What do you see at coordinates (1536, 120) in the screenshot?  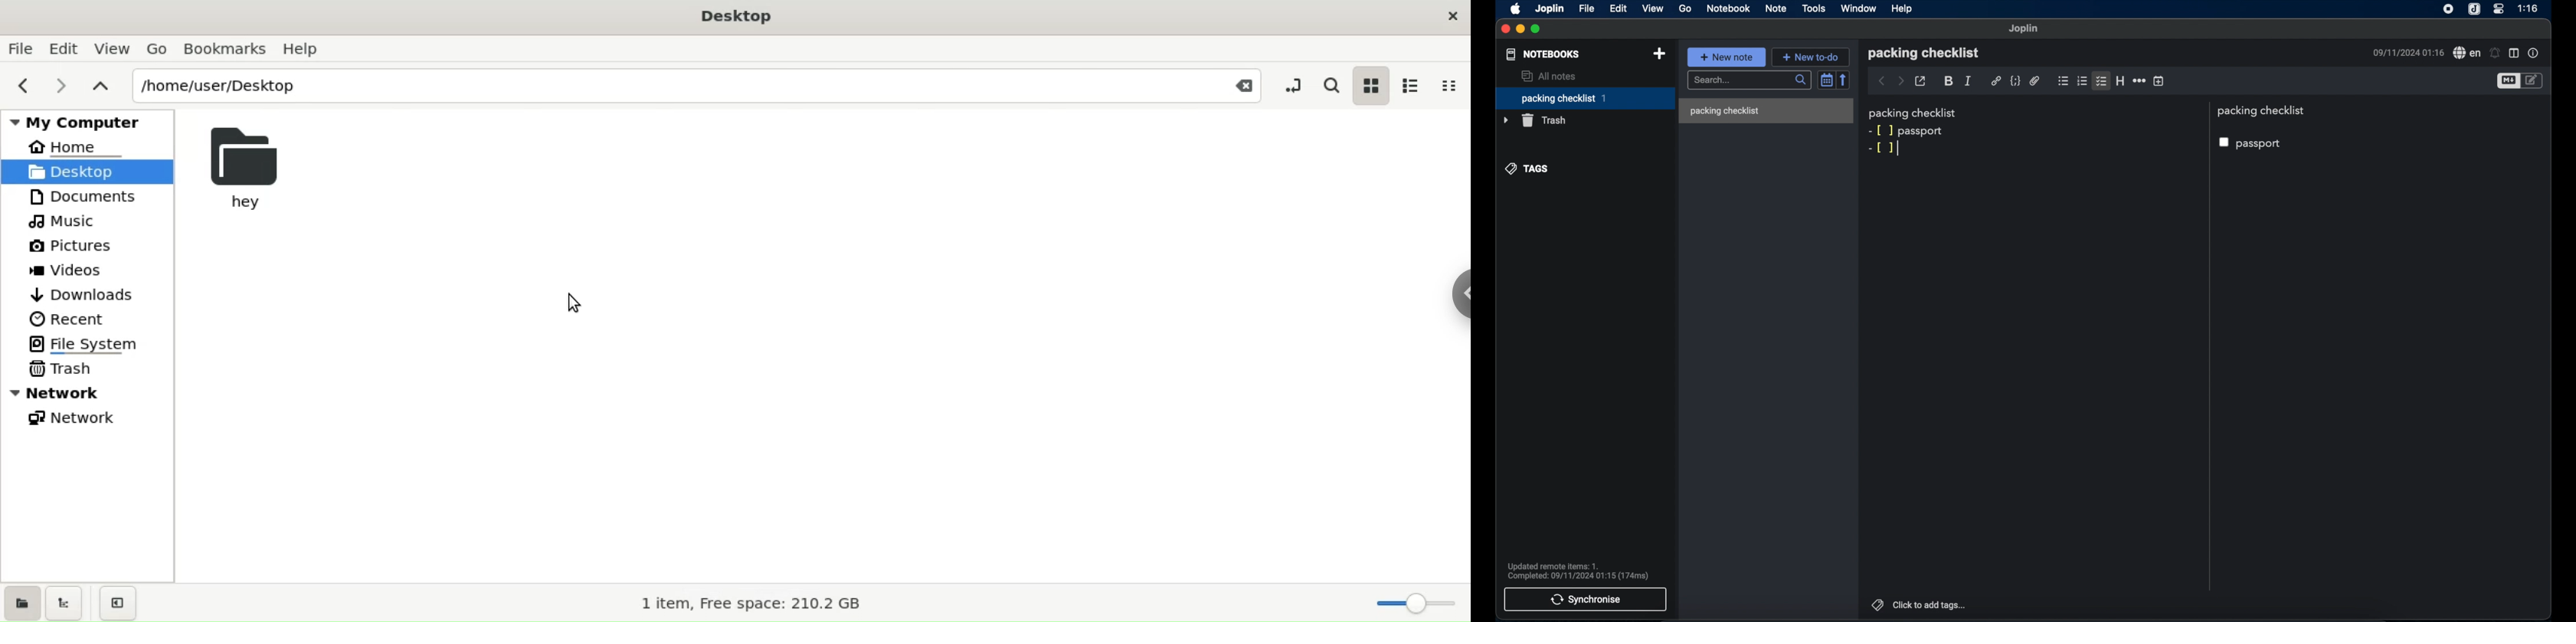 I see `trash` at bounding box center [1536, 120].